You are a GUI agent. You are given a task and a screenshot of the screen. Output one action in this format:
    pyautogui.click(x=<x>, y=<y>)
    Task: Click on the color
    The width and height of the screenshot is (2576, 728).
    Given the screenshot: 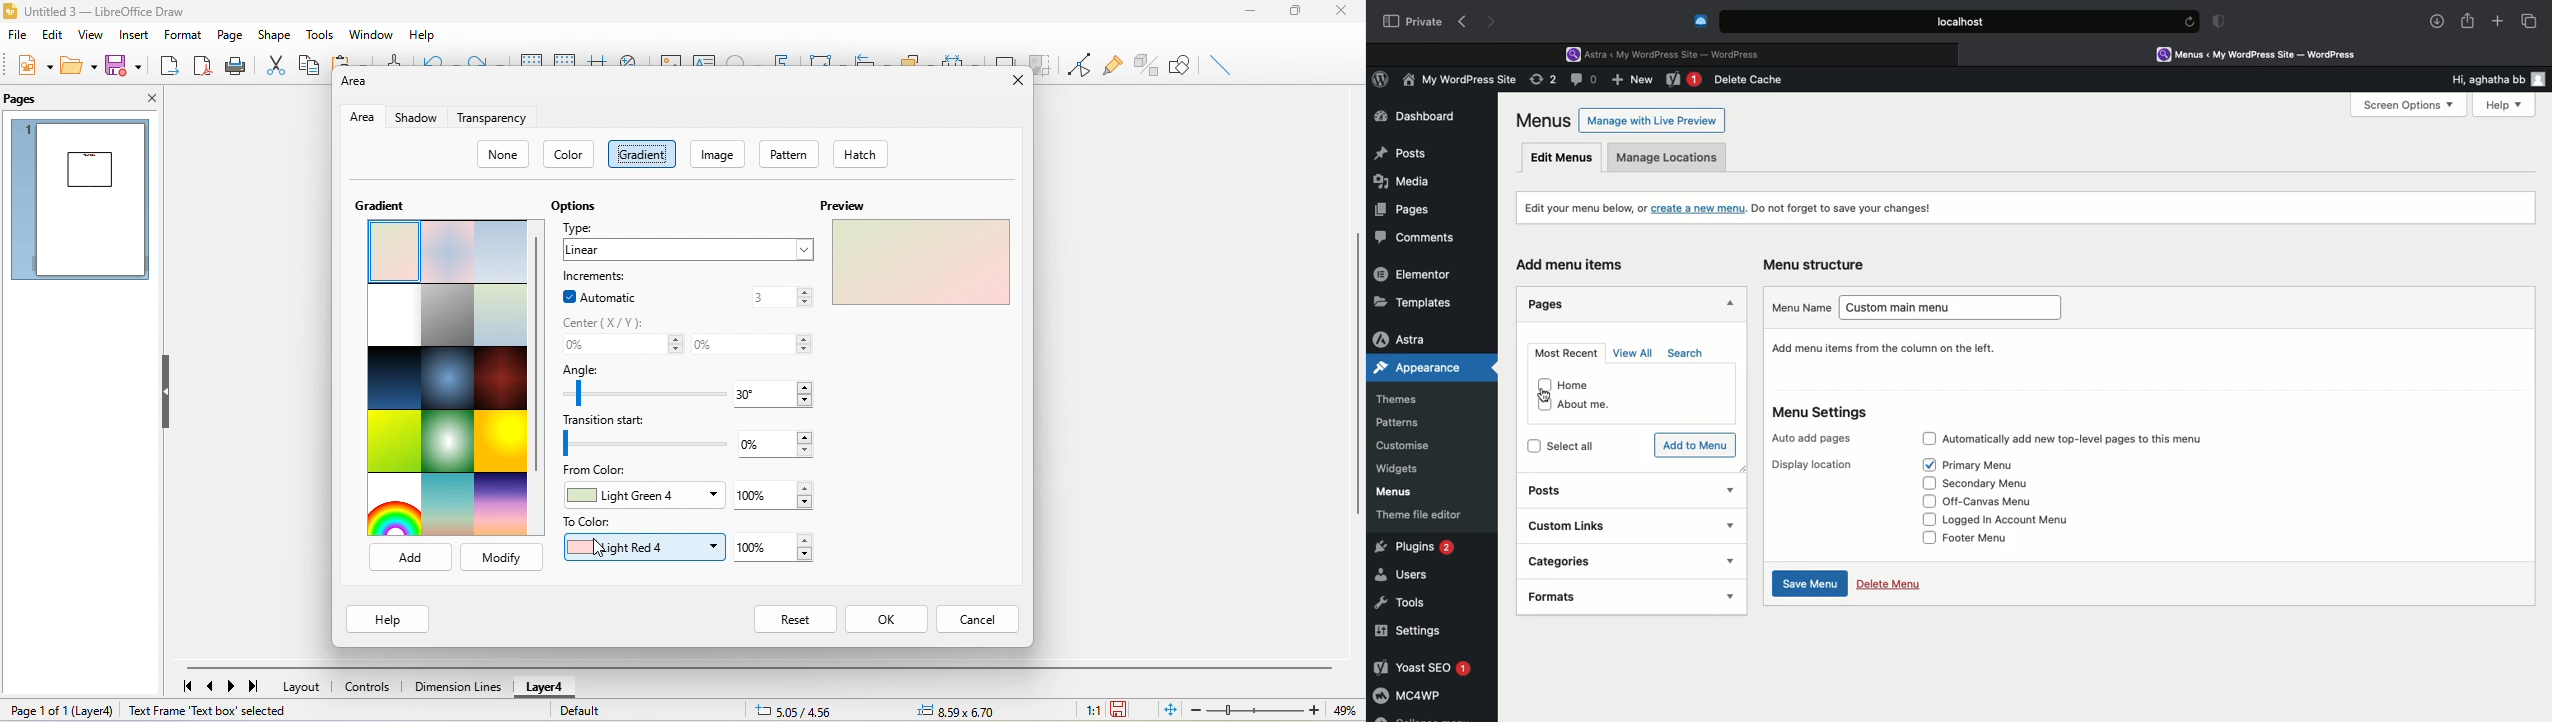 What is the action you would take?
    pyautogui.click(x=571, y=155)
    